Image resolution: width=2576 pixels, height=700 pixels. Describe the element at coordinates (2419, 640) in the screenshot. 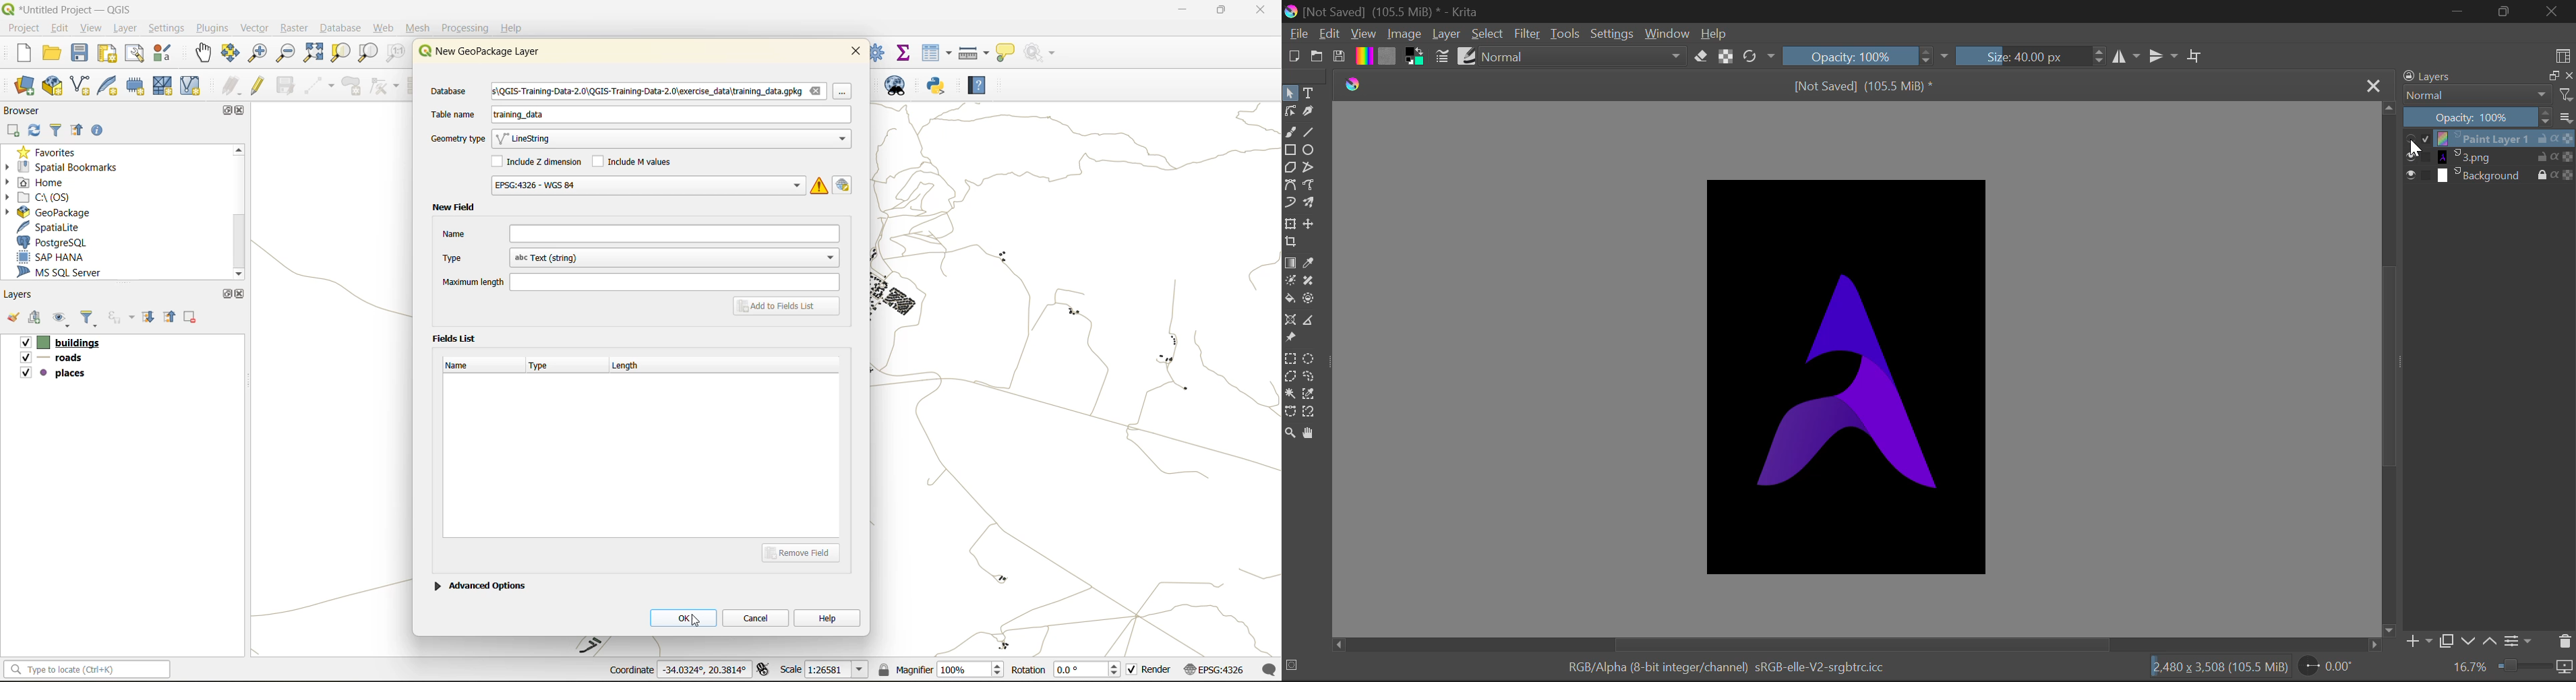

I see `Add Layer` at that location.